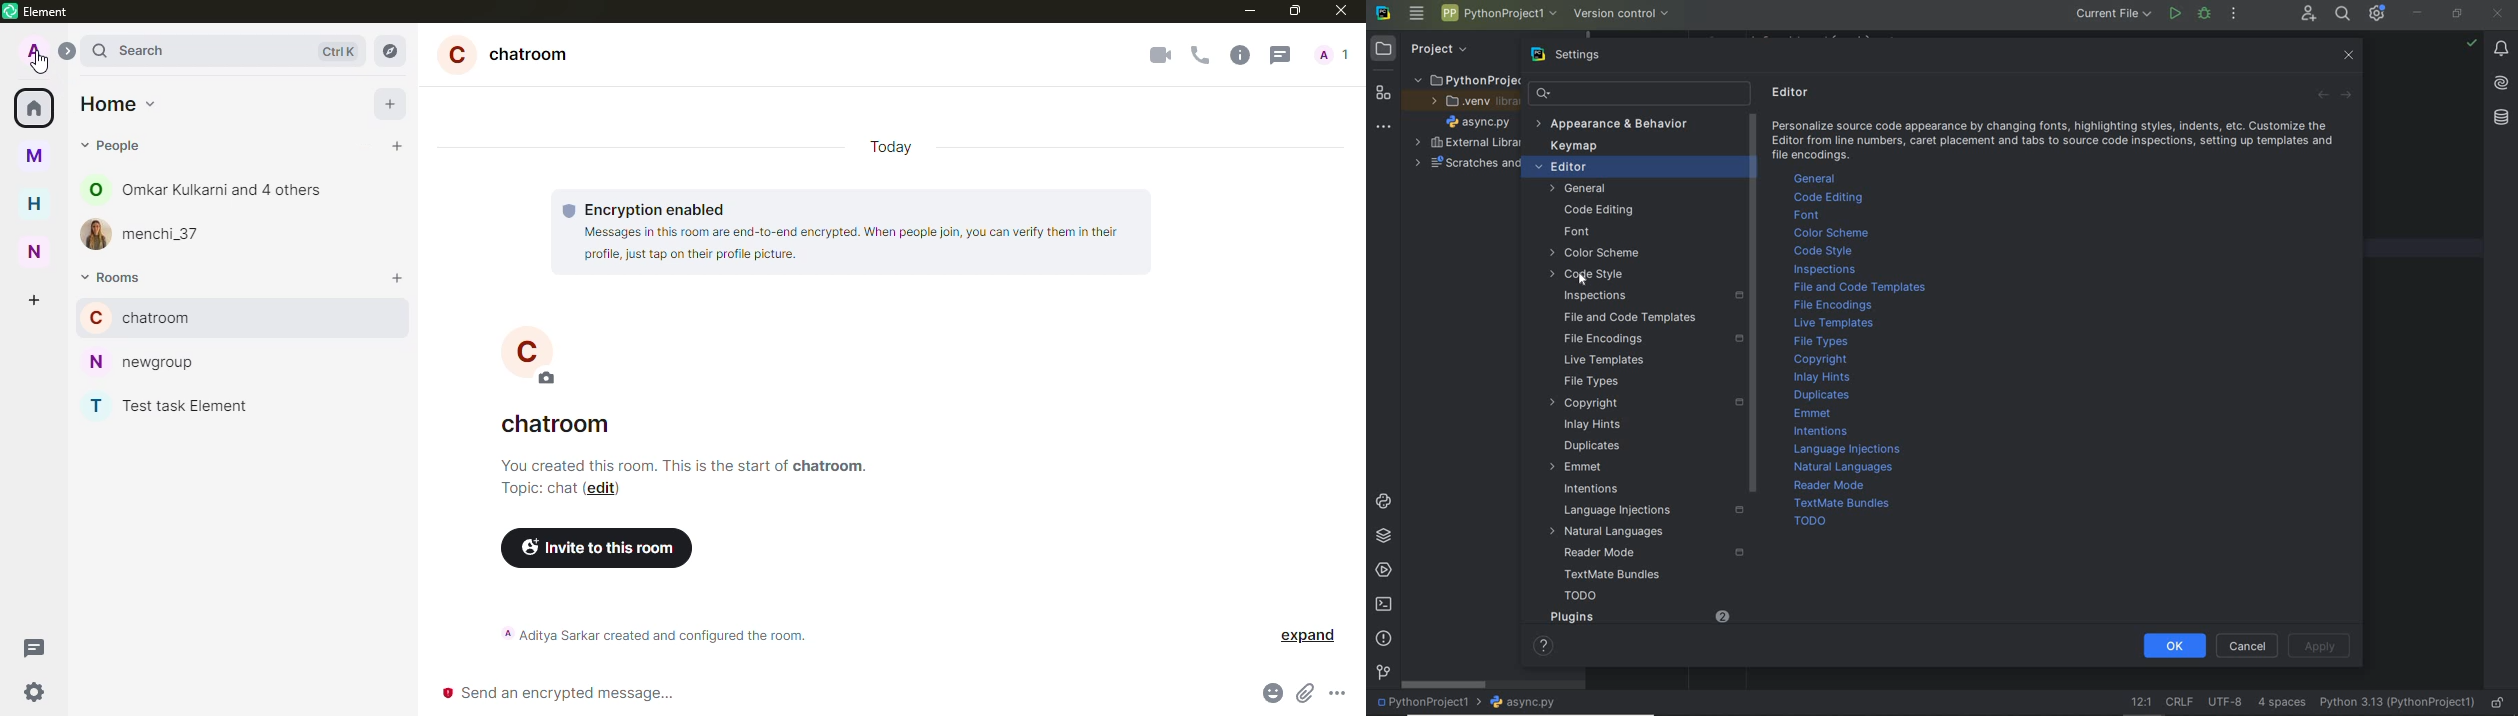 Image resolution: width=2520 pixels, height=728 pixels. Describe the element at coordinates (1649, 295) in the screenshot. I see `inspections` at that location.